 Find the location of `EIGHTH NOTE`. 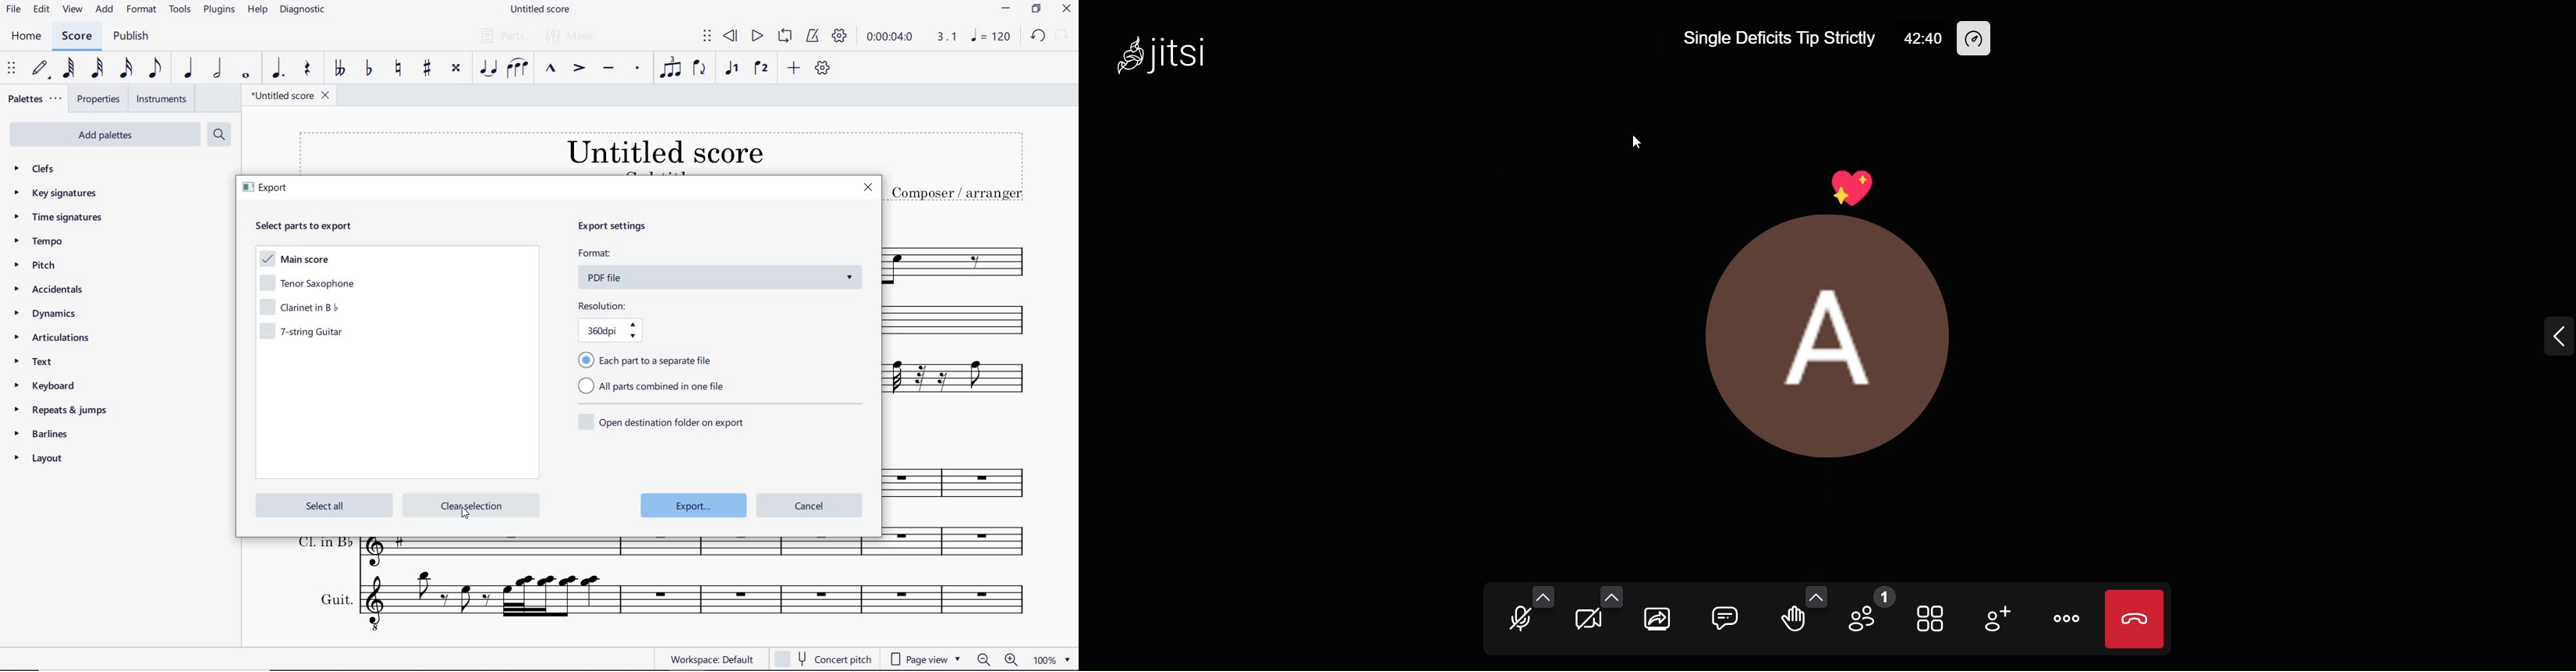

EIGHTH NOTE is located at coordinates (155, 71).